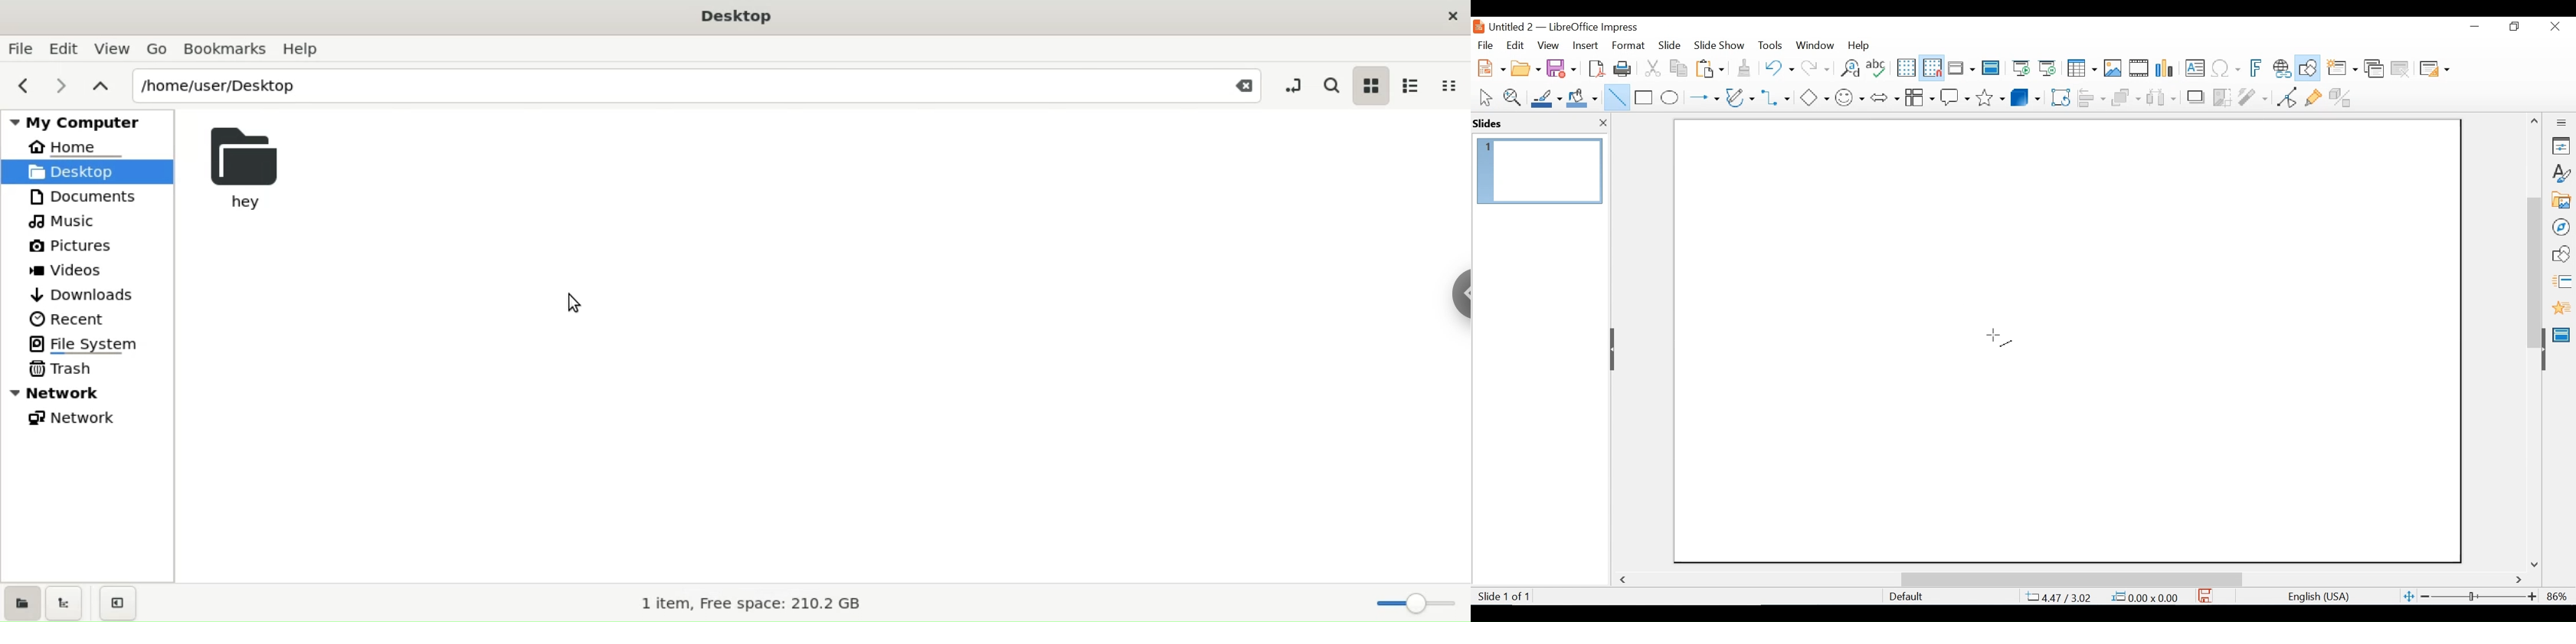 Image resolution: width=2576 pixels, height=644 pixels. Describe the element at coordinates (2400, 69) in the screenshot. I see `Delete Slide` at that location.